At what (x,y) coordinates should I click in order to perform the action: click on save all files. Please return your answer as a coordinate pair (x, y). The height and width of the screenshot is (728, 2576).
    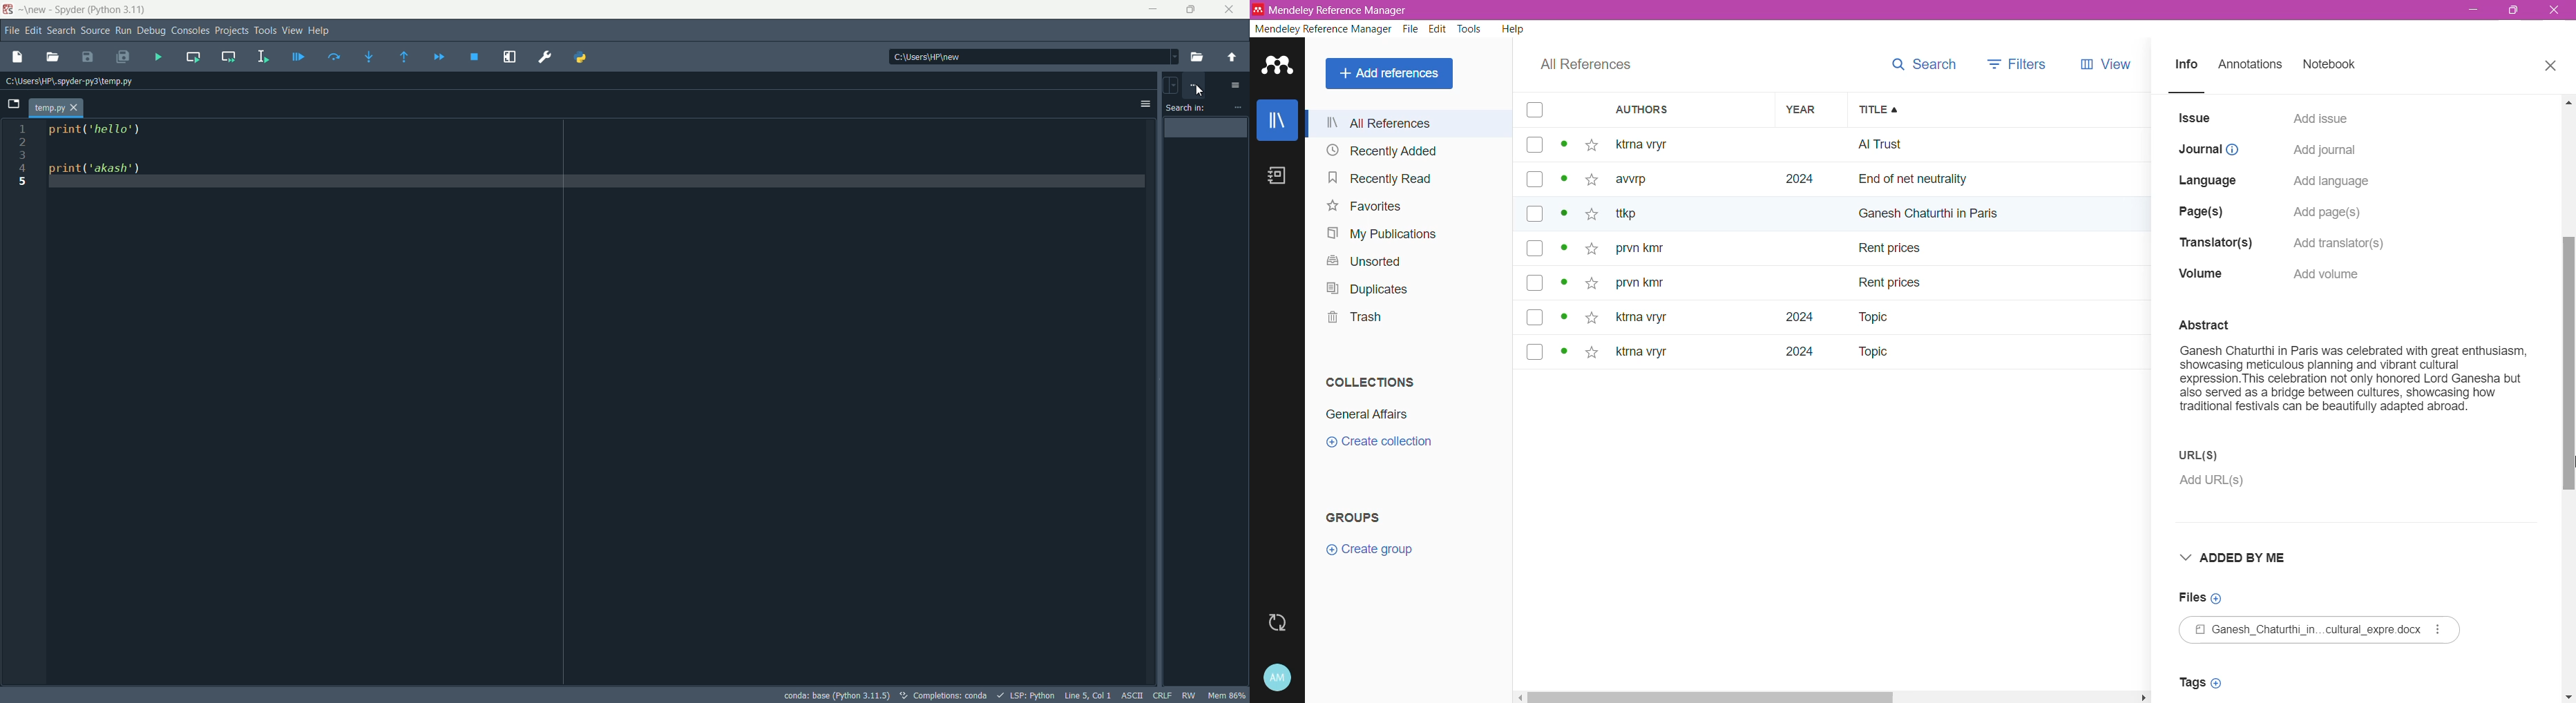
    Looking at the image, I should click on (125, 56).